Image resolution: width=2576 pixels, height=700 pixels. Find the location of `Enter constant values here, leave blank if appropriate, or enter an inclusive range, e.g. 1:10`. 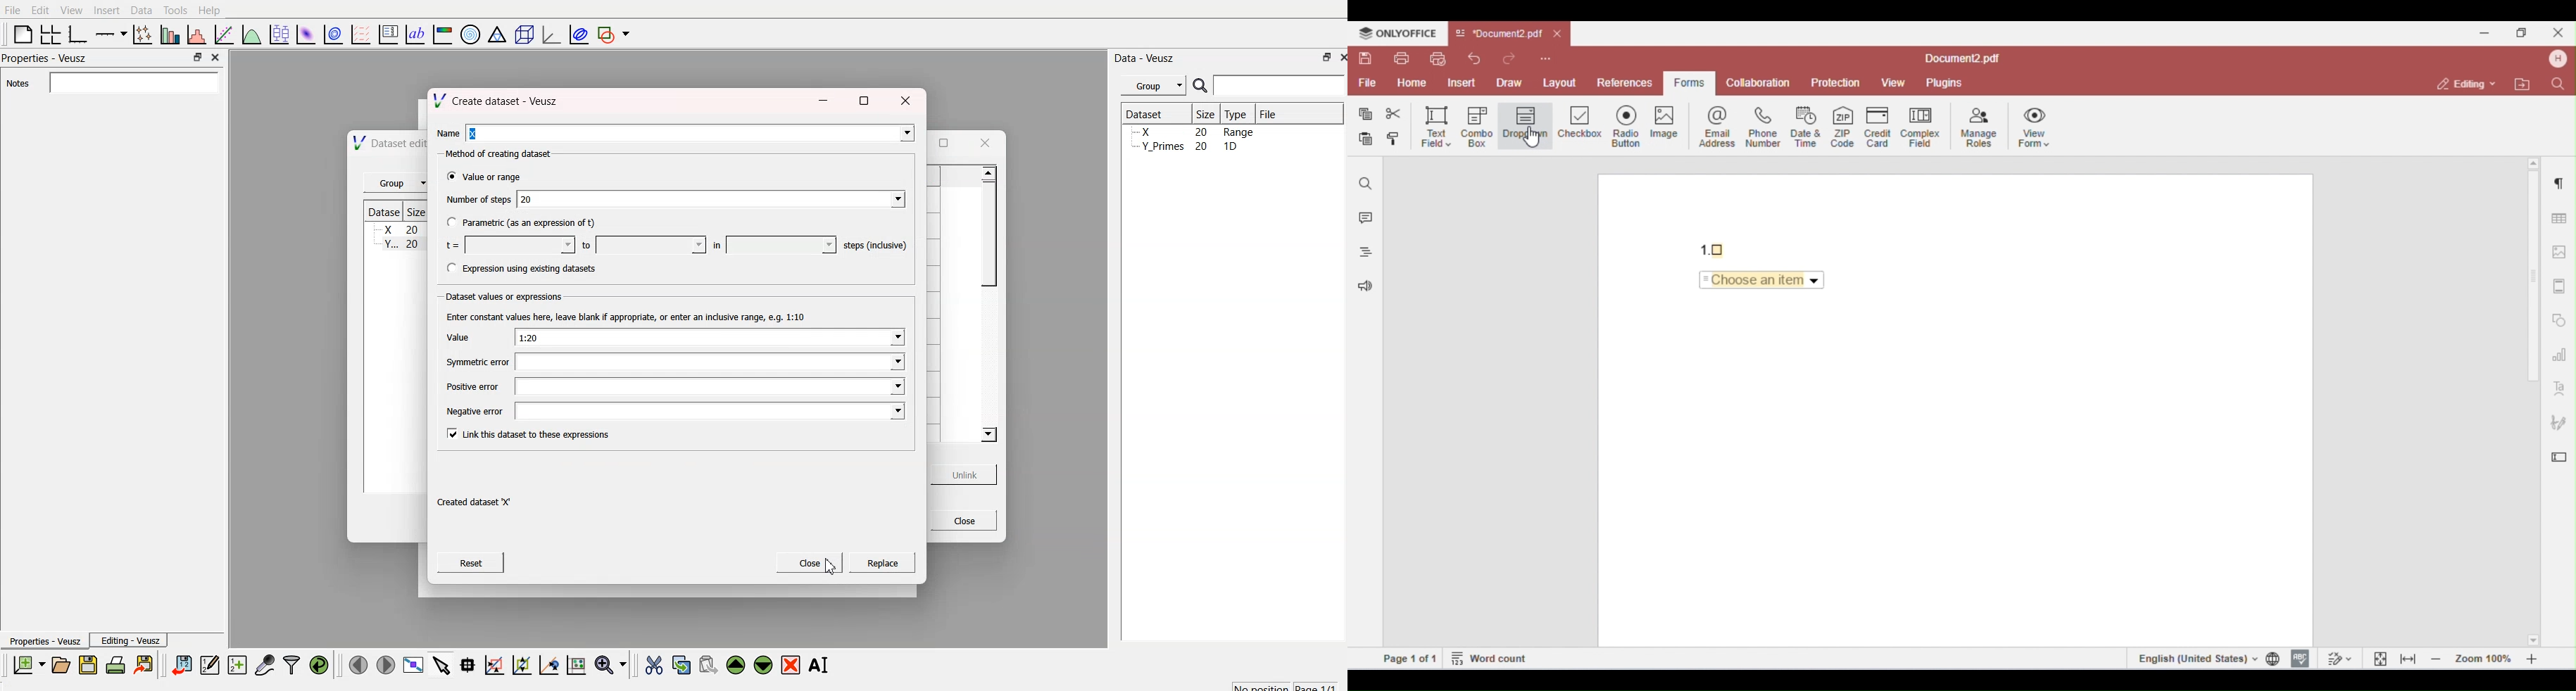

Enter constant values here, leave blank if appropriate, or enter an inclusive range, e.g. 1:10 is located at coordinates (632, 317).